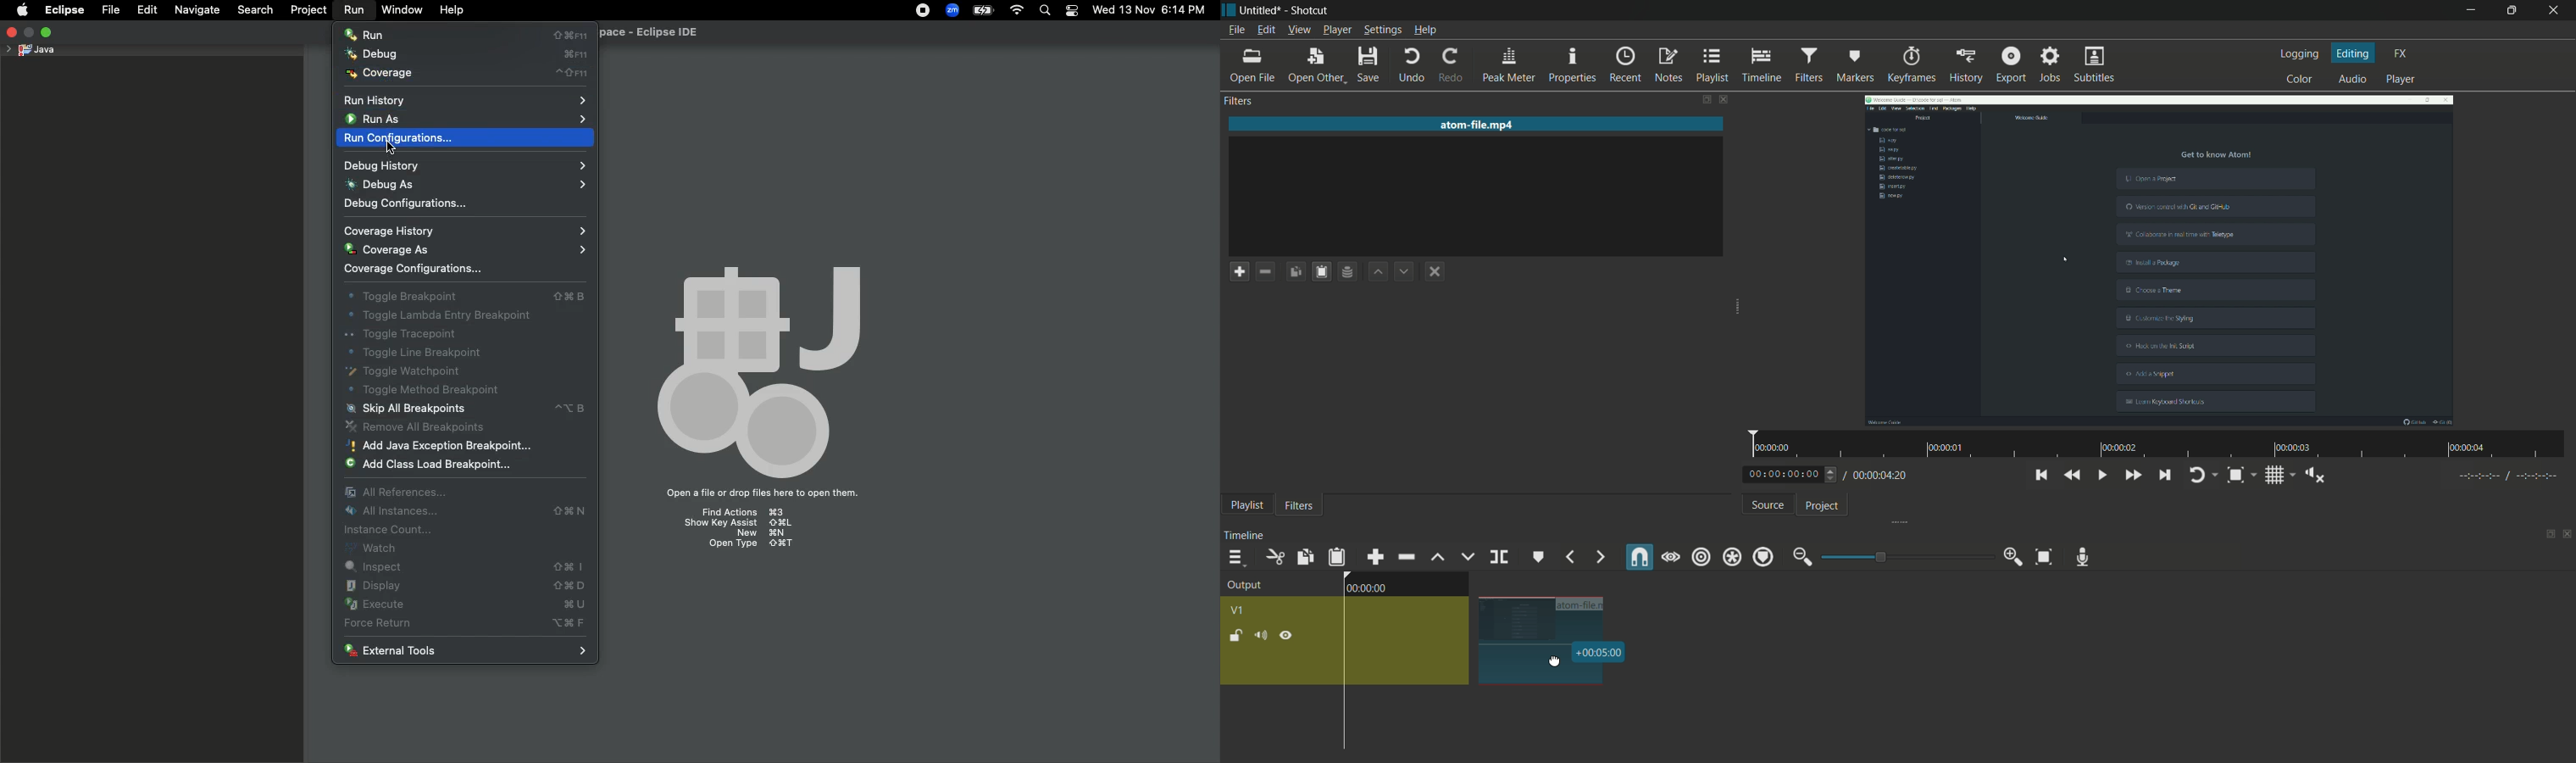 This screenshot has width=2576, height=784. What do you see at coordinates (465, 409) in the screenshot?
I see `Skip all breakpoints` at bounding box center [465, 409].